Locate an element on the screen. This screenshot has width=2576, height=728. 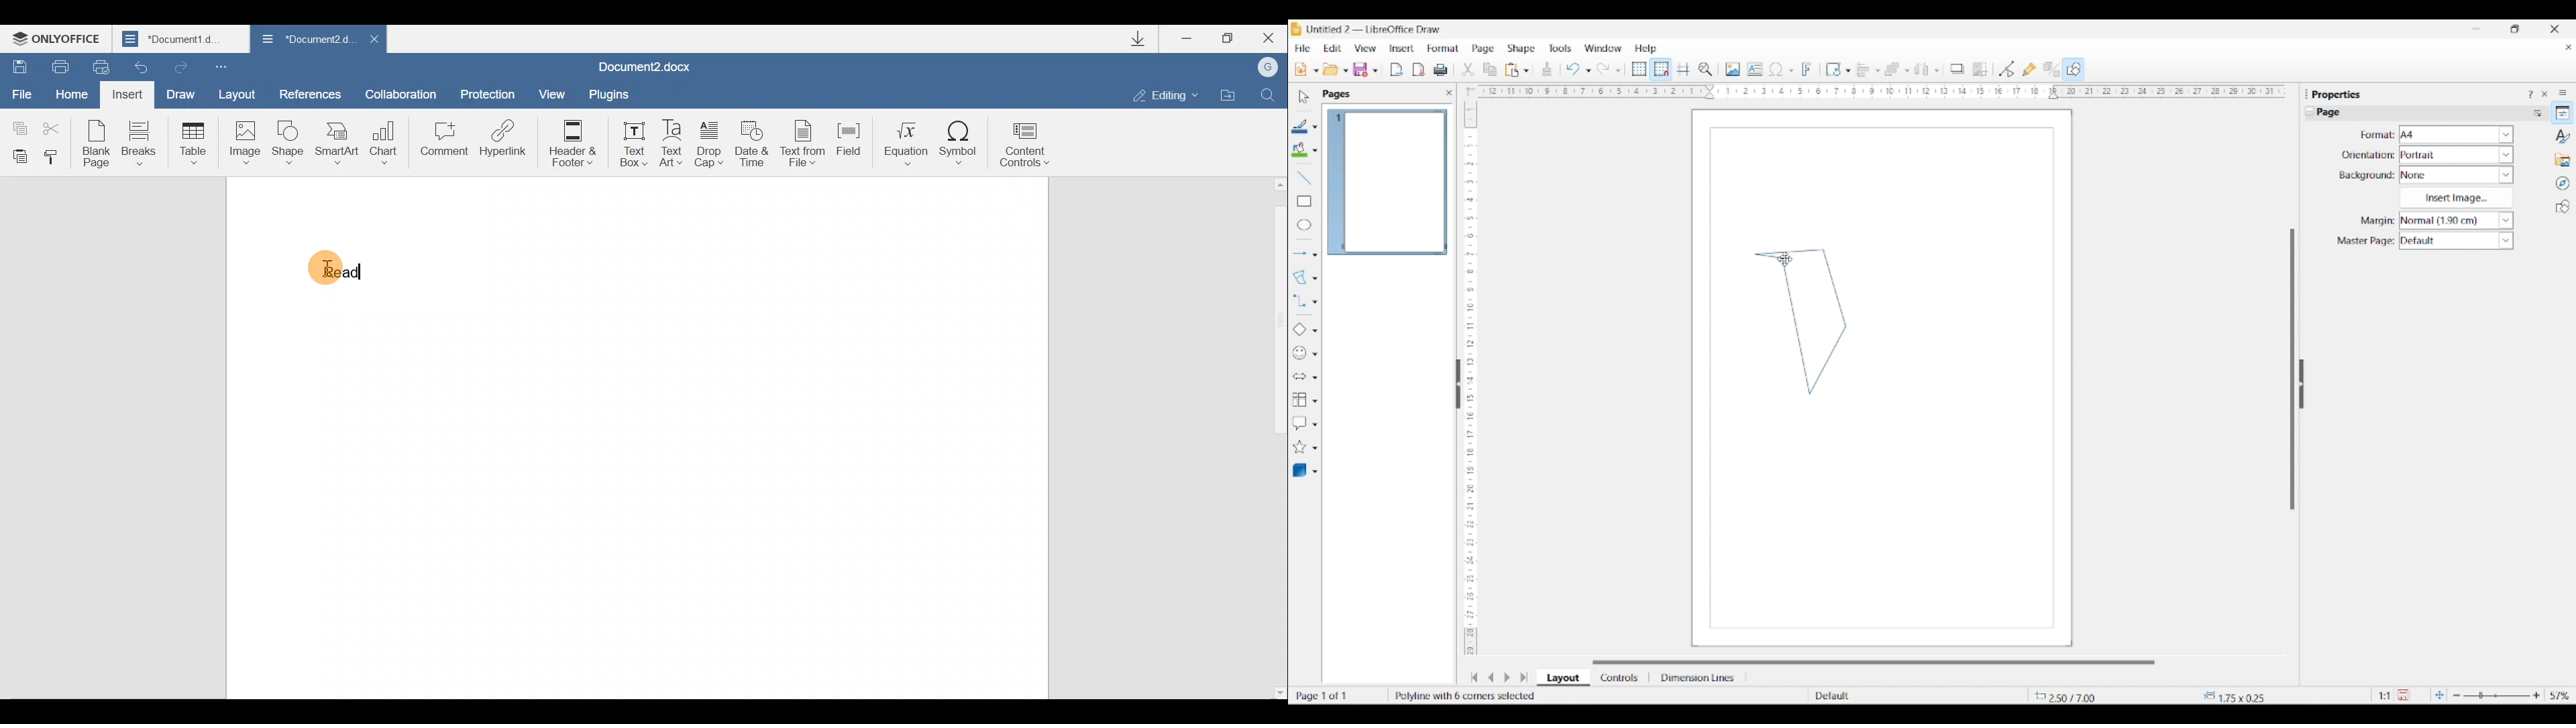
Comment is located at coordinates (443, 141).